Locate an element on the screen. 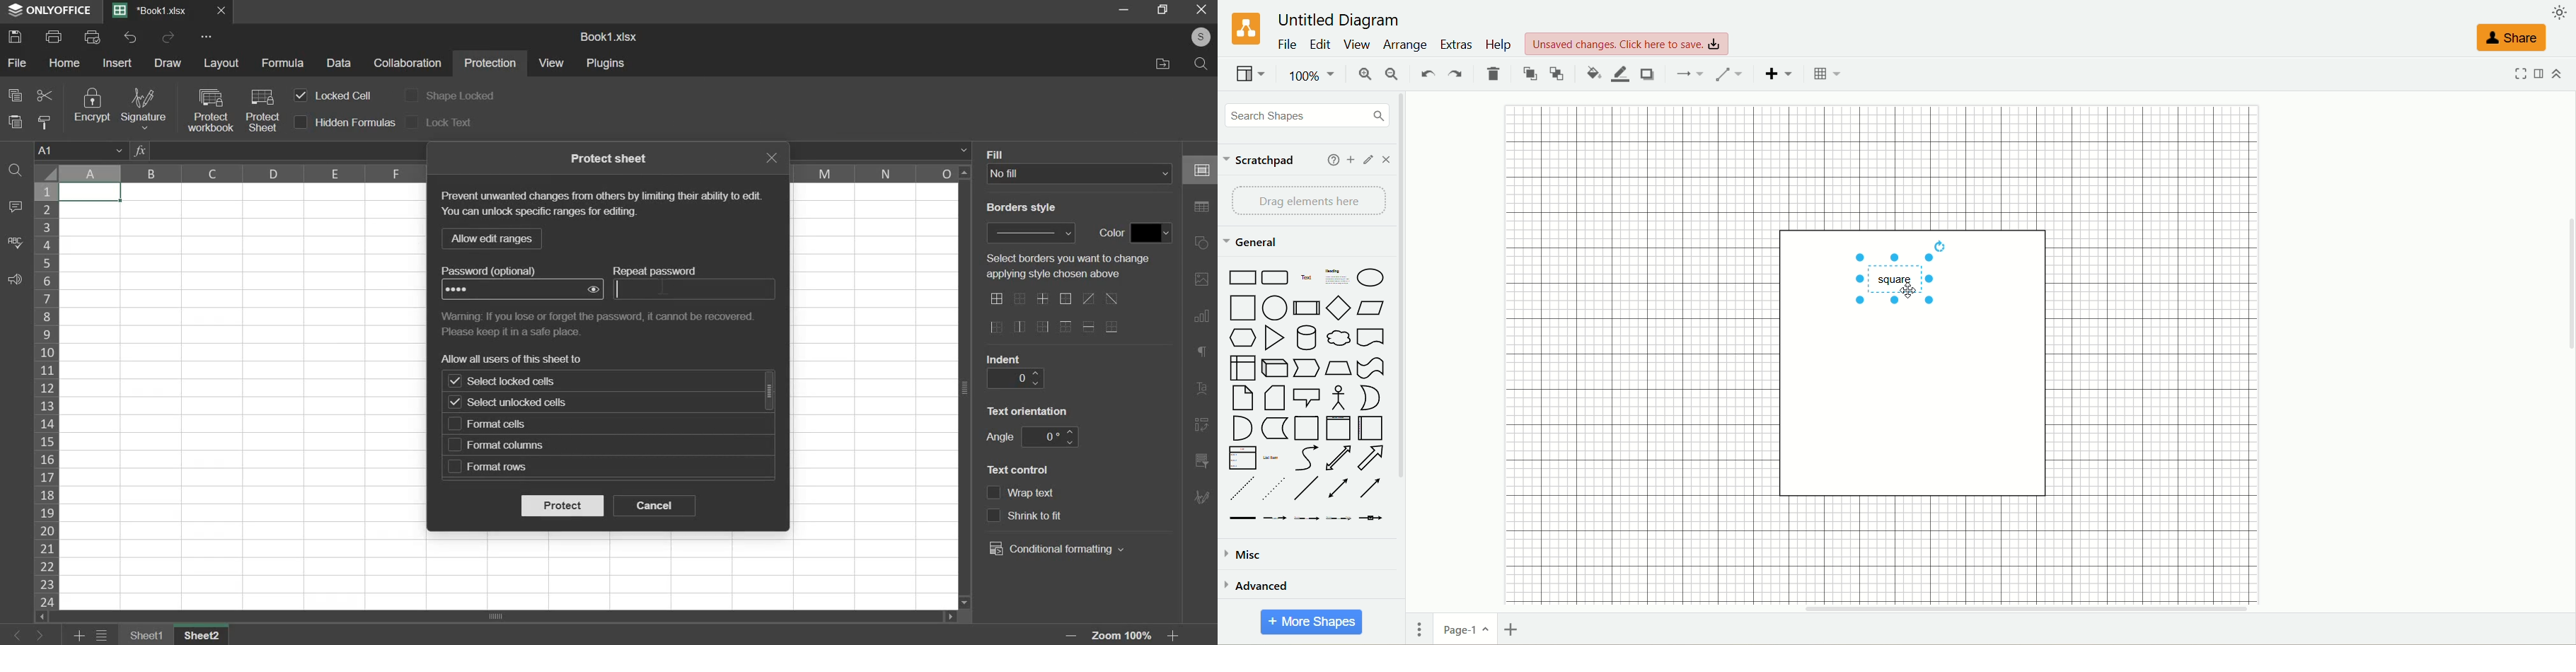  llow edit range is located at coordinates (490, 238).